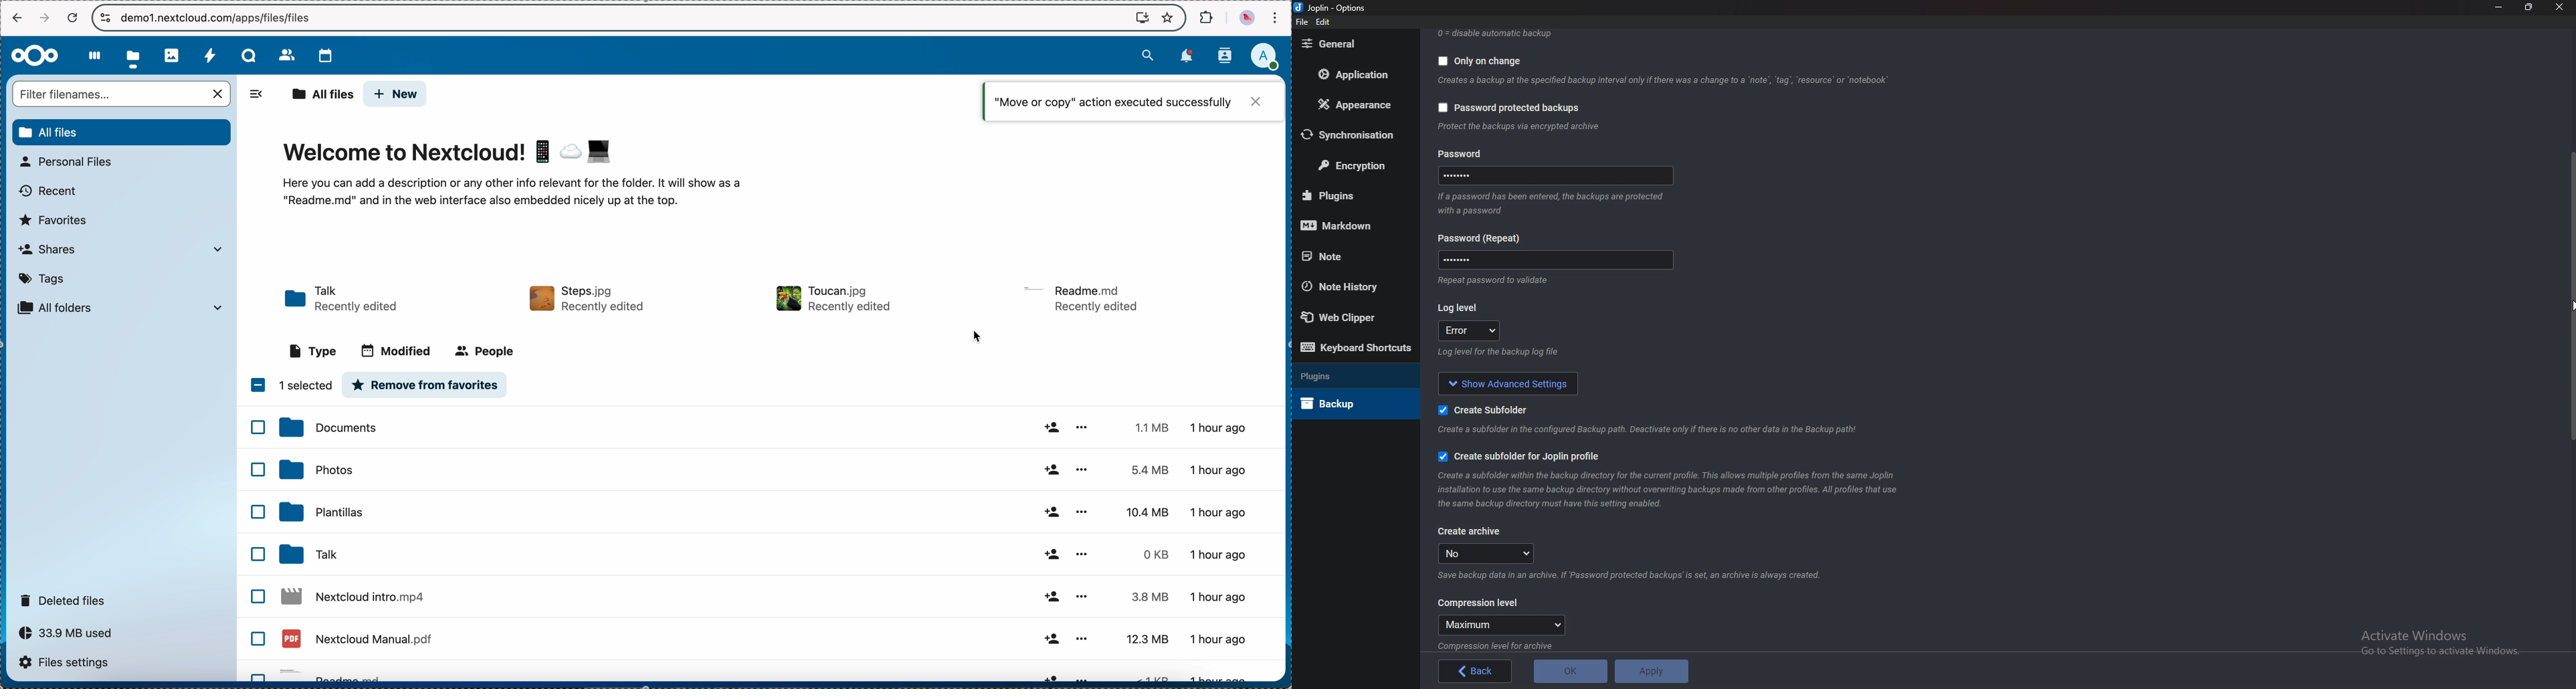 Image resolution: width=2576 pixels, height=700 pixels. What do you see at coordinates (1345, 375) in the screenshot?
I see `Plugins` at bounding box center [1345, 375].